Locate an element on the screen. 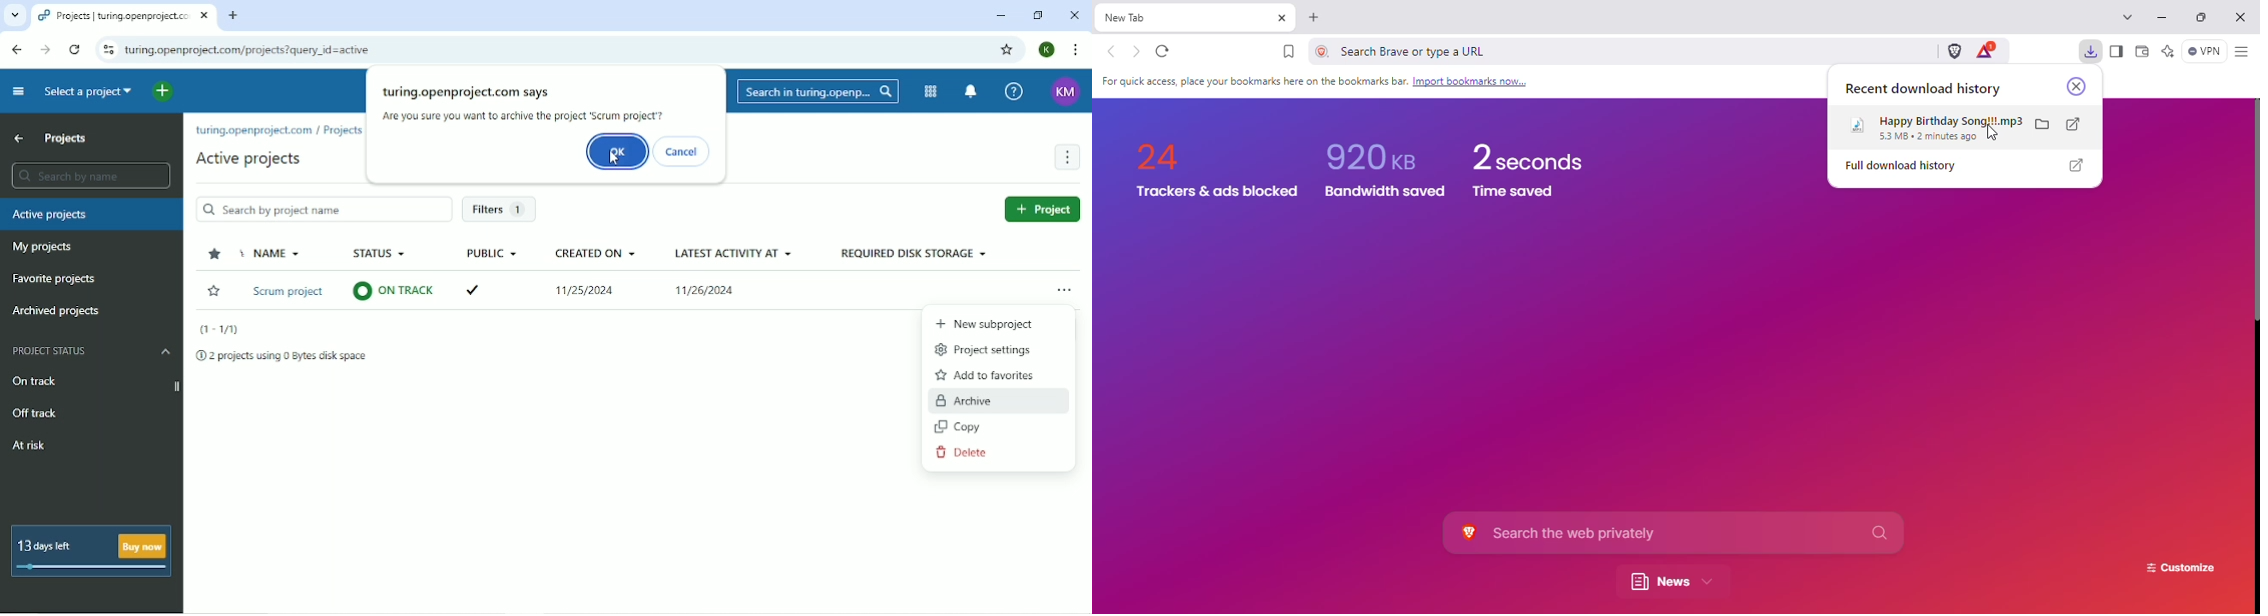 The width and height of the screenshot is (2268, 616). vertical scroll bar is located at coordinates (2258, 213).